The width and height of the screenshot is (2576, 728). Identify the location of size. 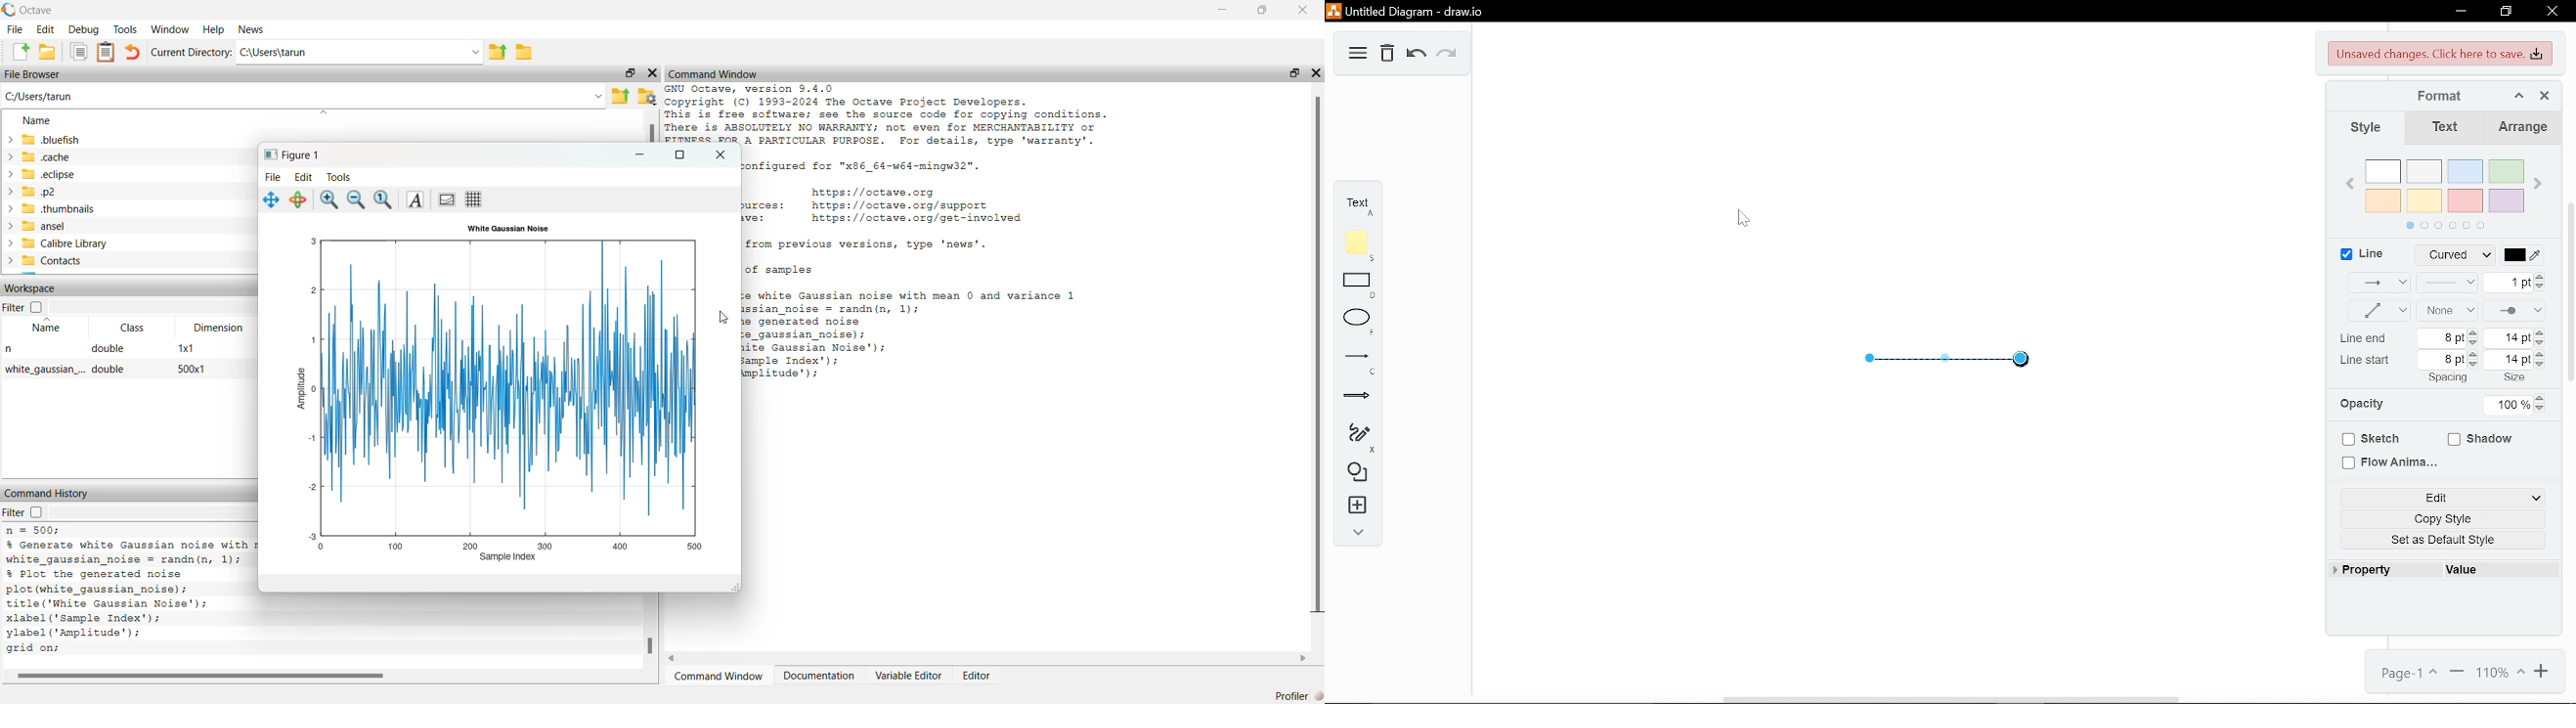
(2514, 376).